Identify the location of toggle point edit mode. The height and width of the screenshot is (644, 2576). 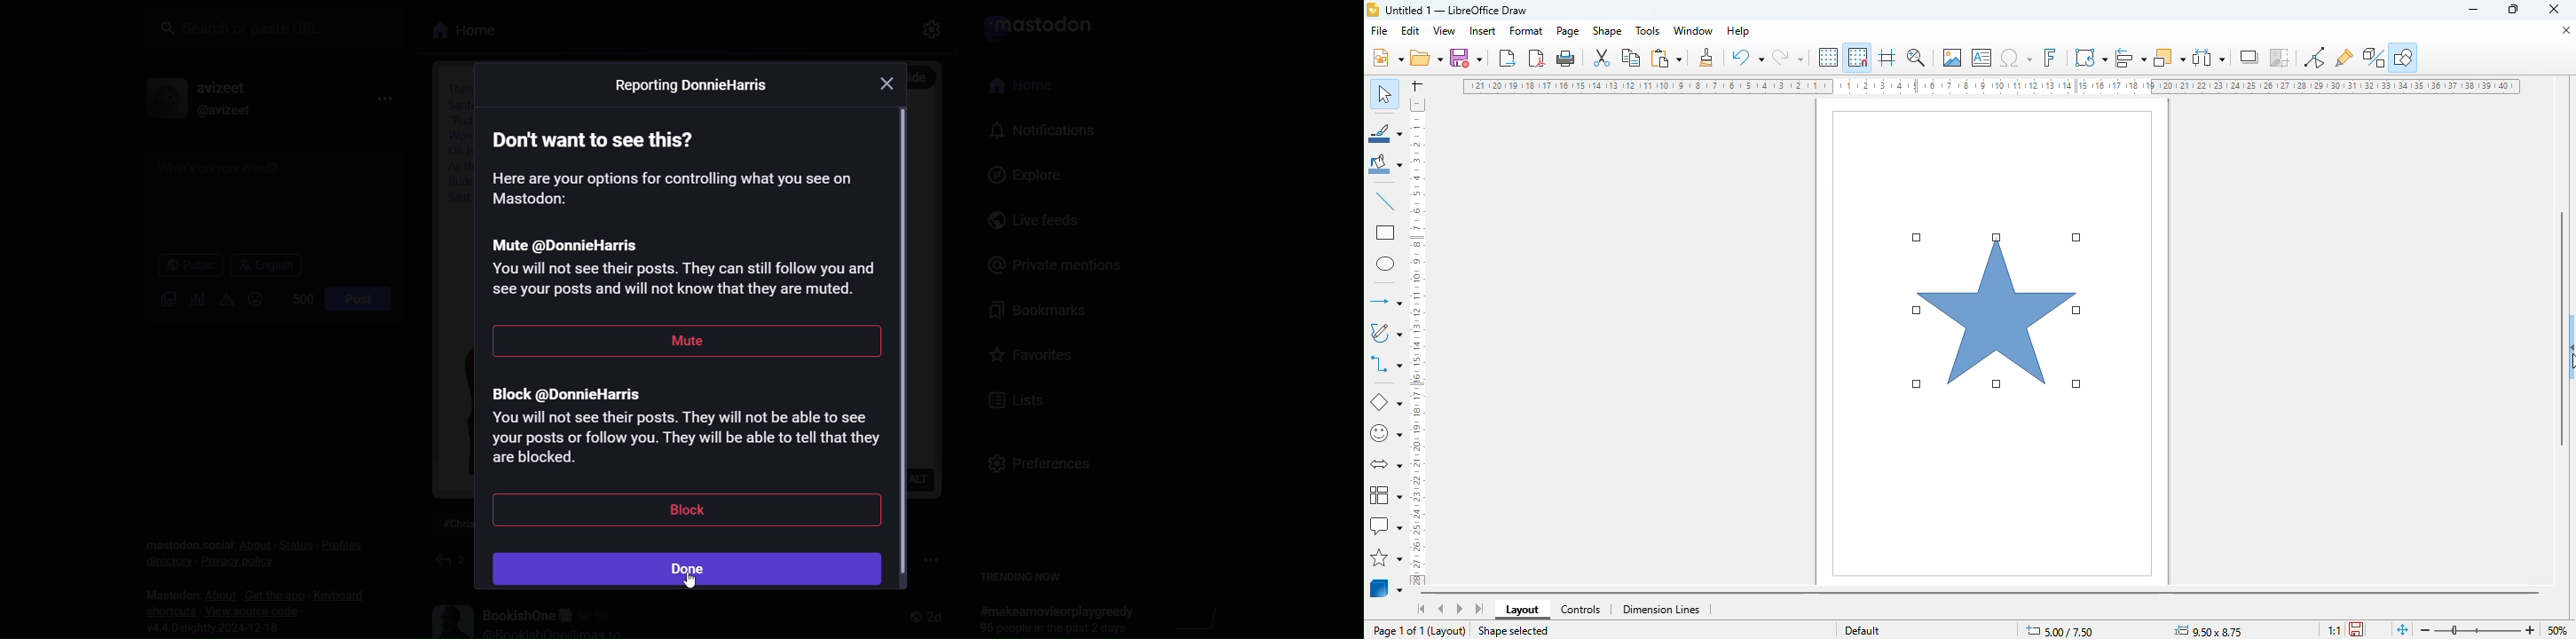
(2315, 58).